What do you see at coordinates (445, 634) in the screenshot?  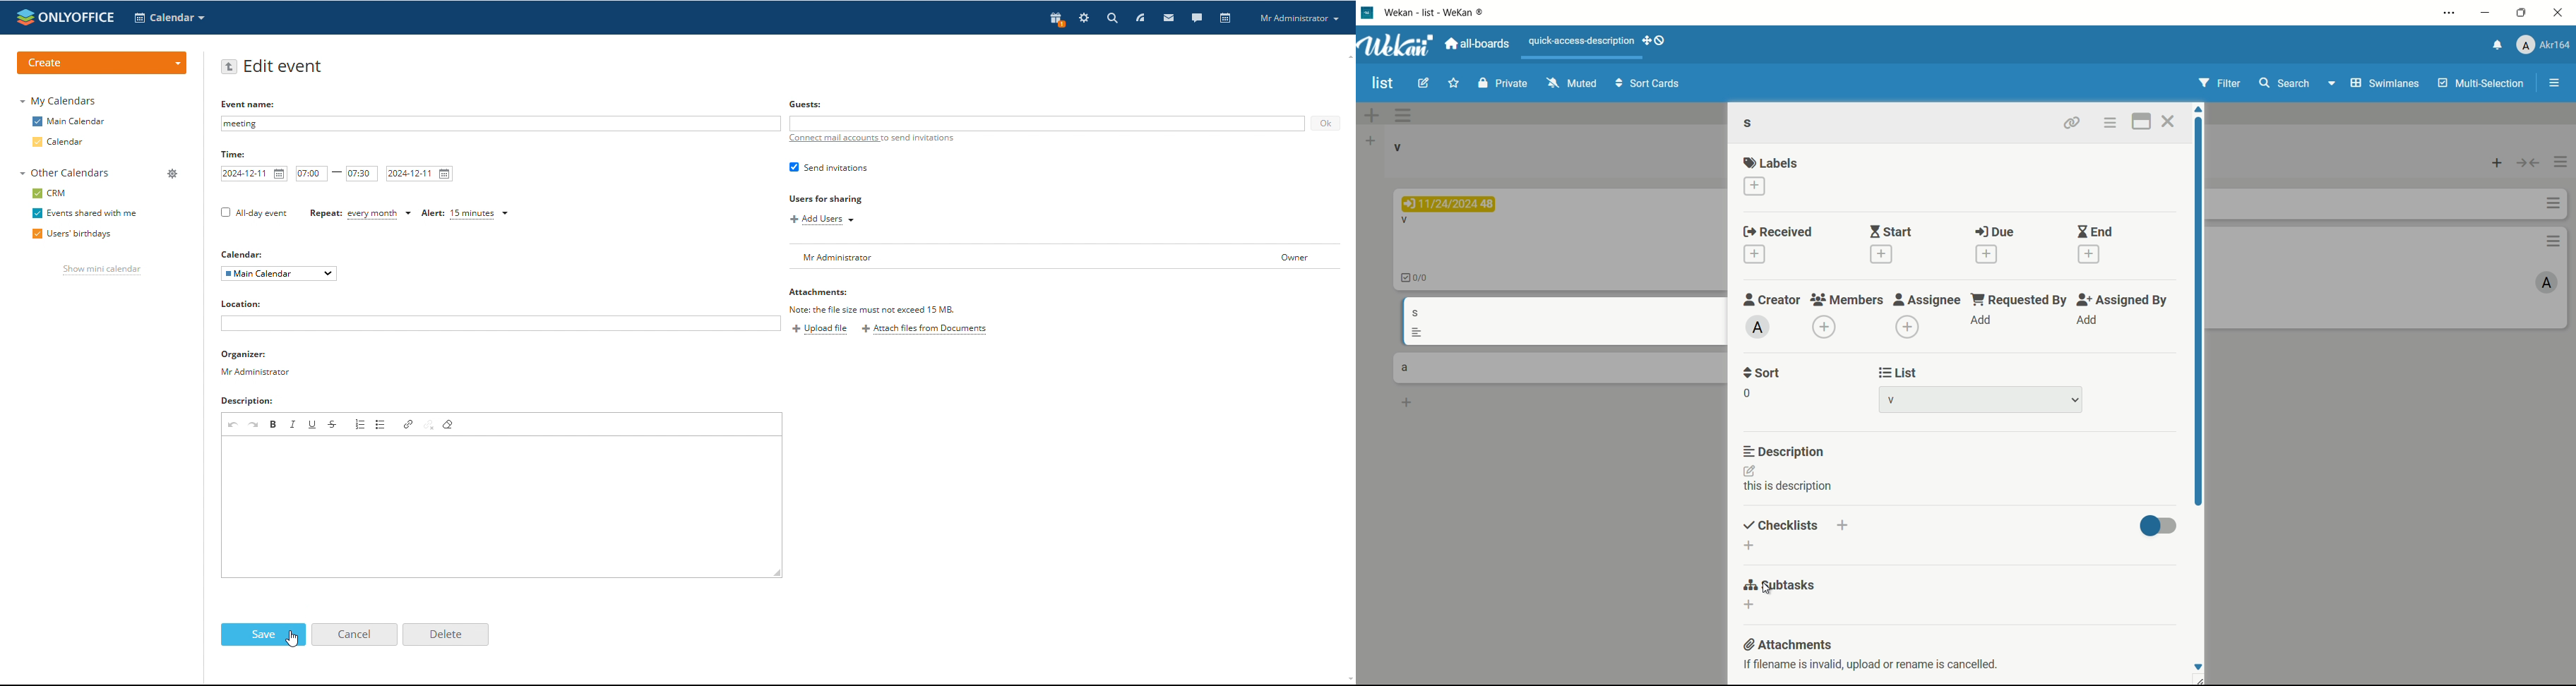 I see `delete` at bounding box center [445, 634].